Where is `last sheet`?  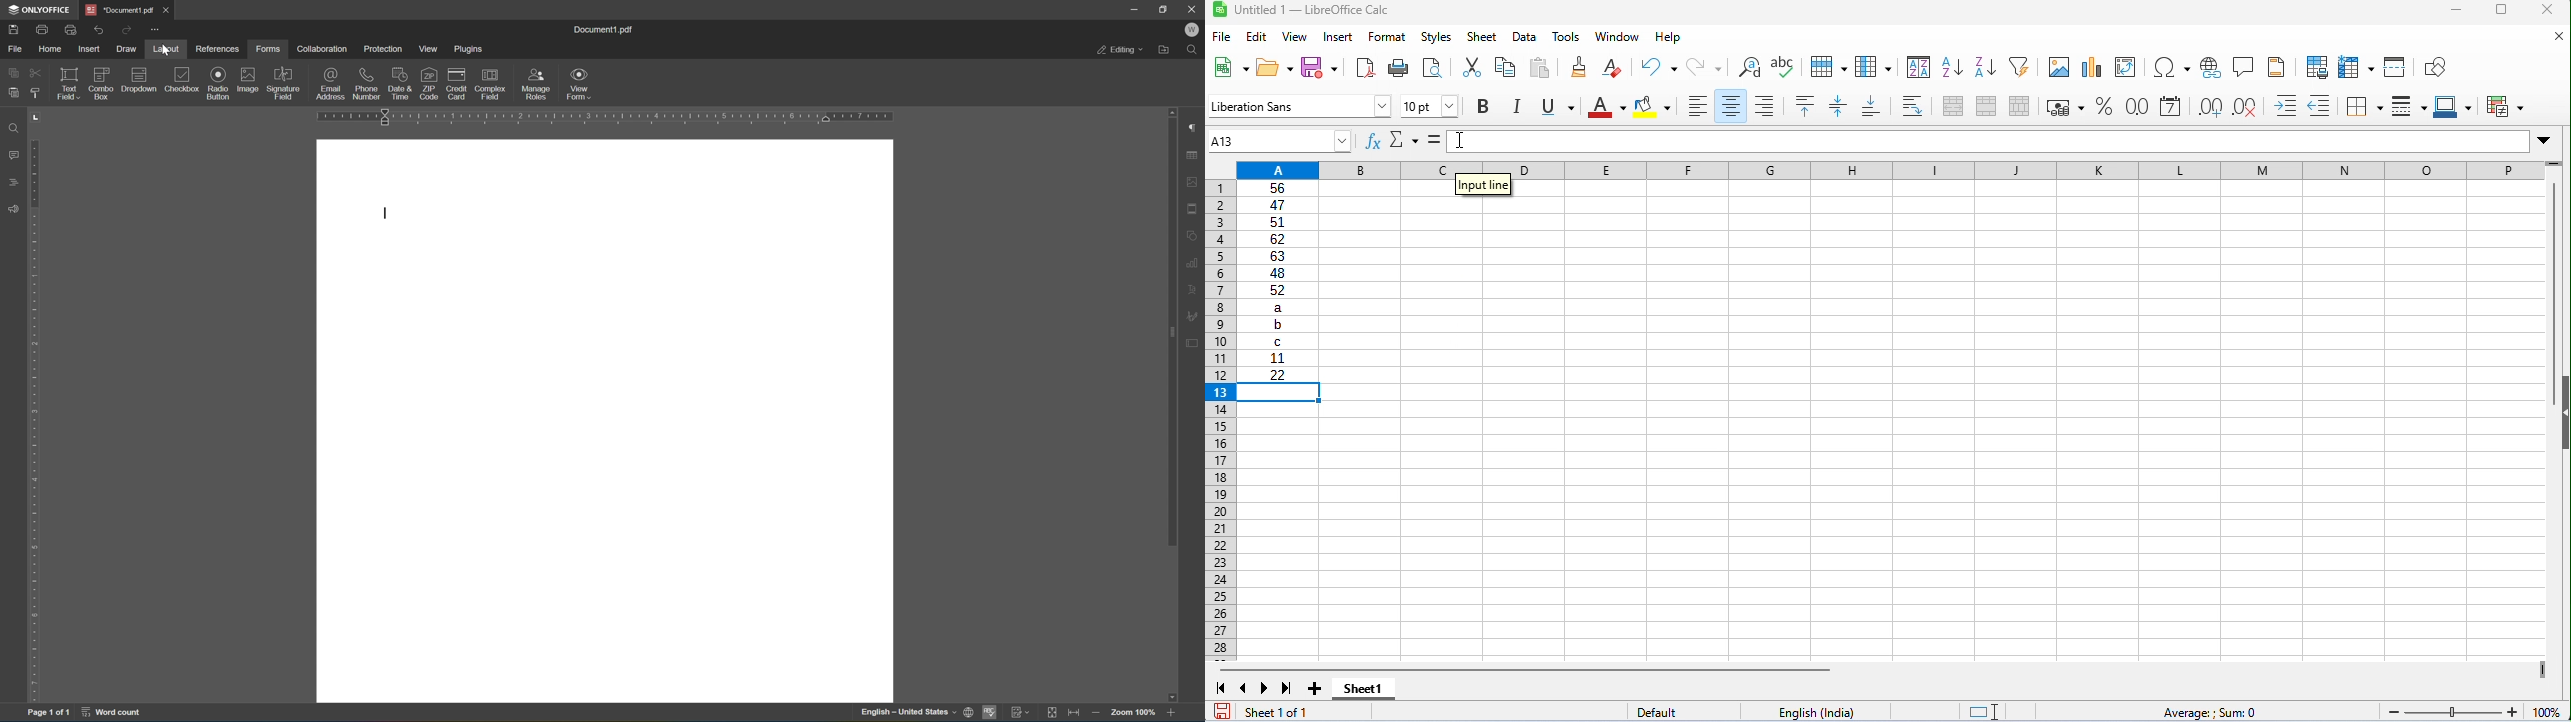 last sheet is located at coordinates (1287, 688).